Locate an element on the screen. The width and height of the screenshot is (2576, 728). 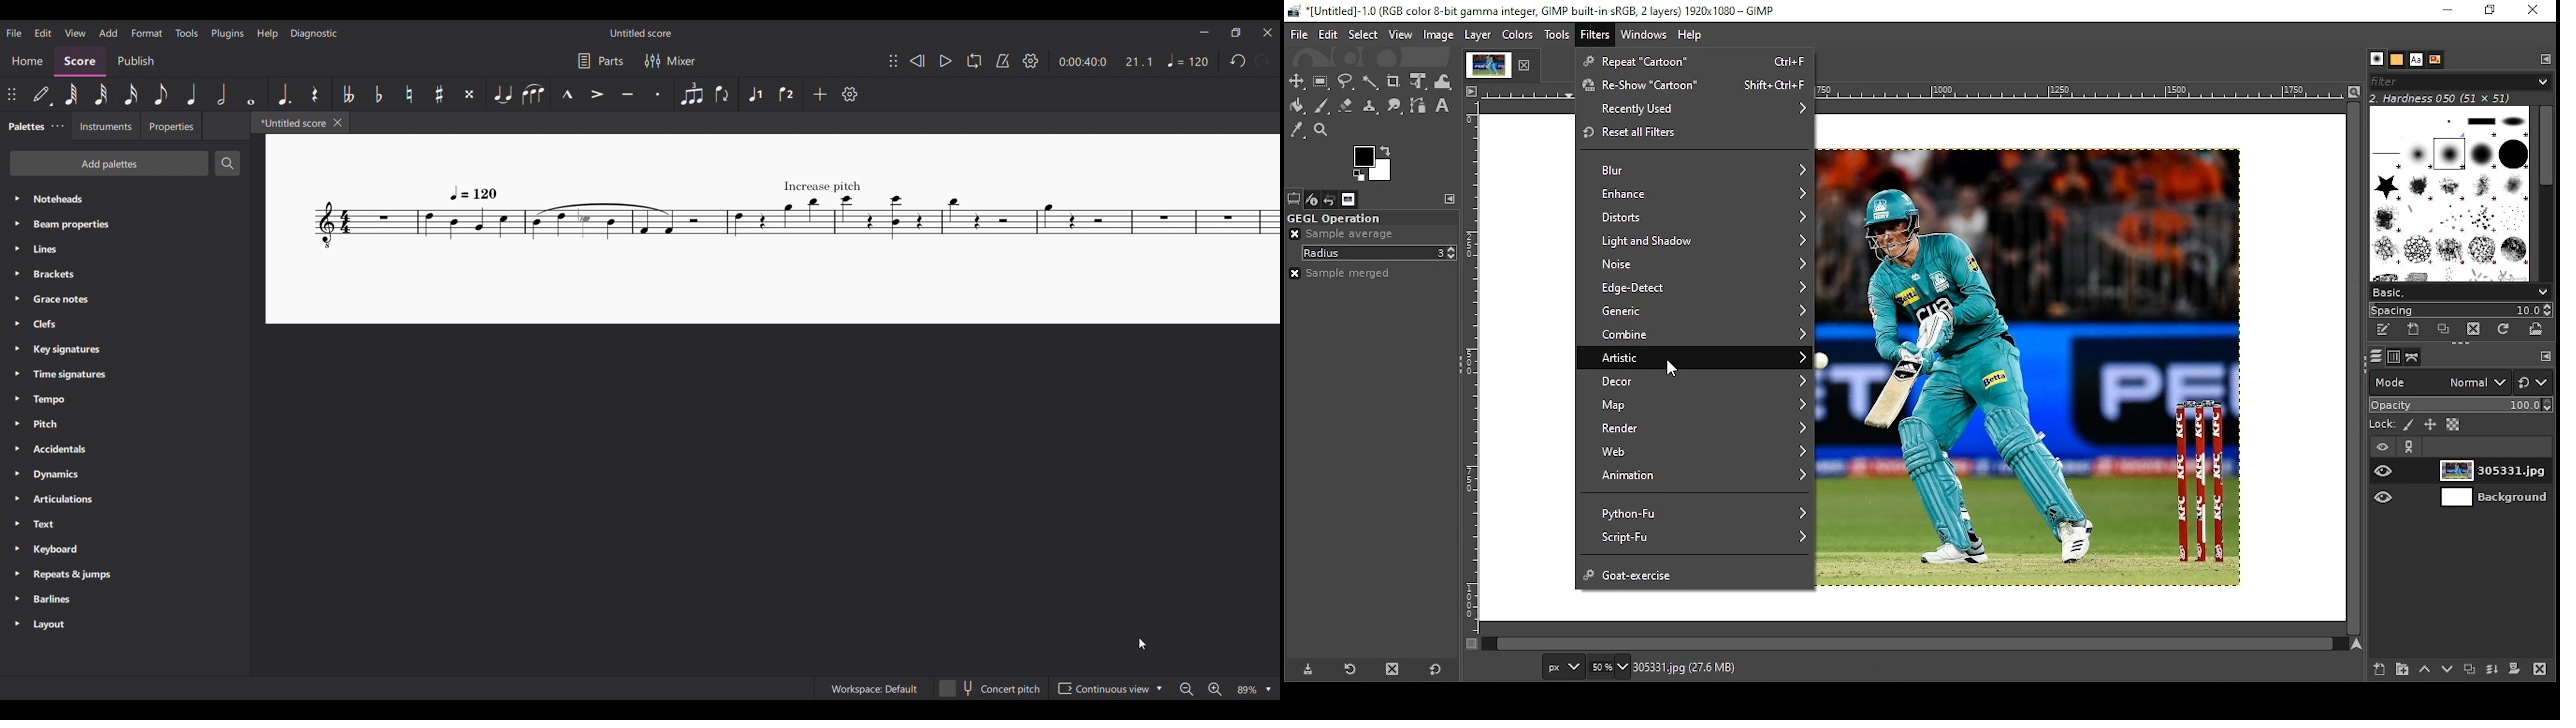
Page view current selection highlighted is located at coordinates (1163, 689).